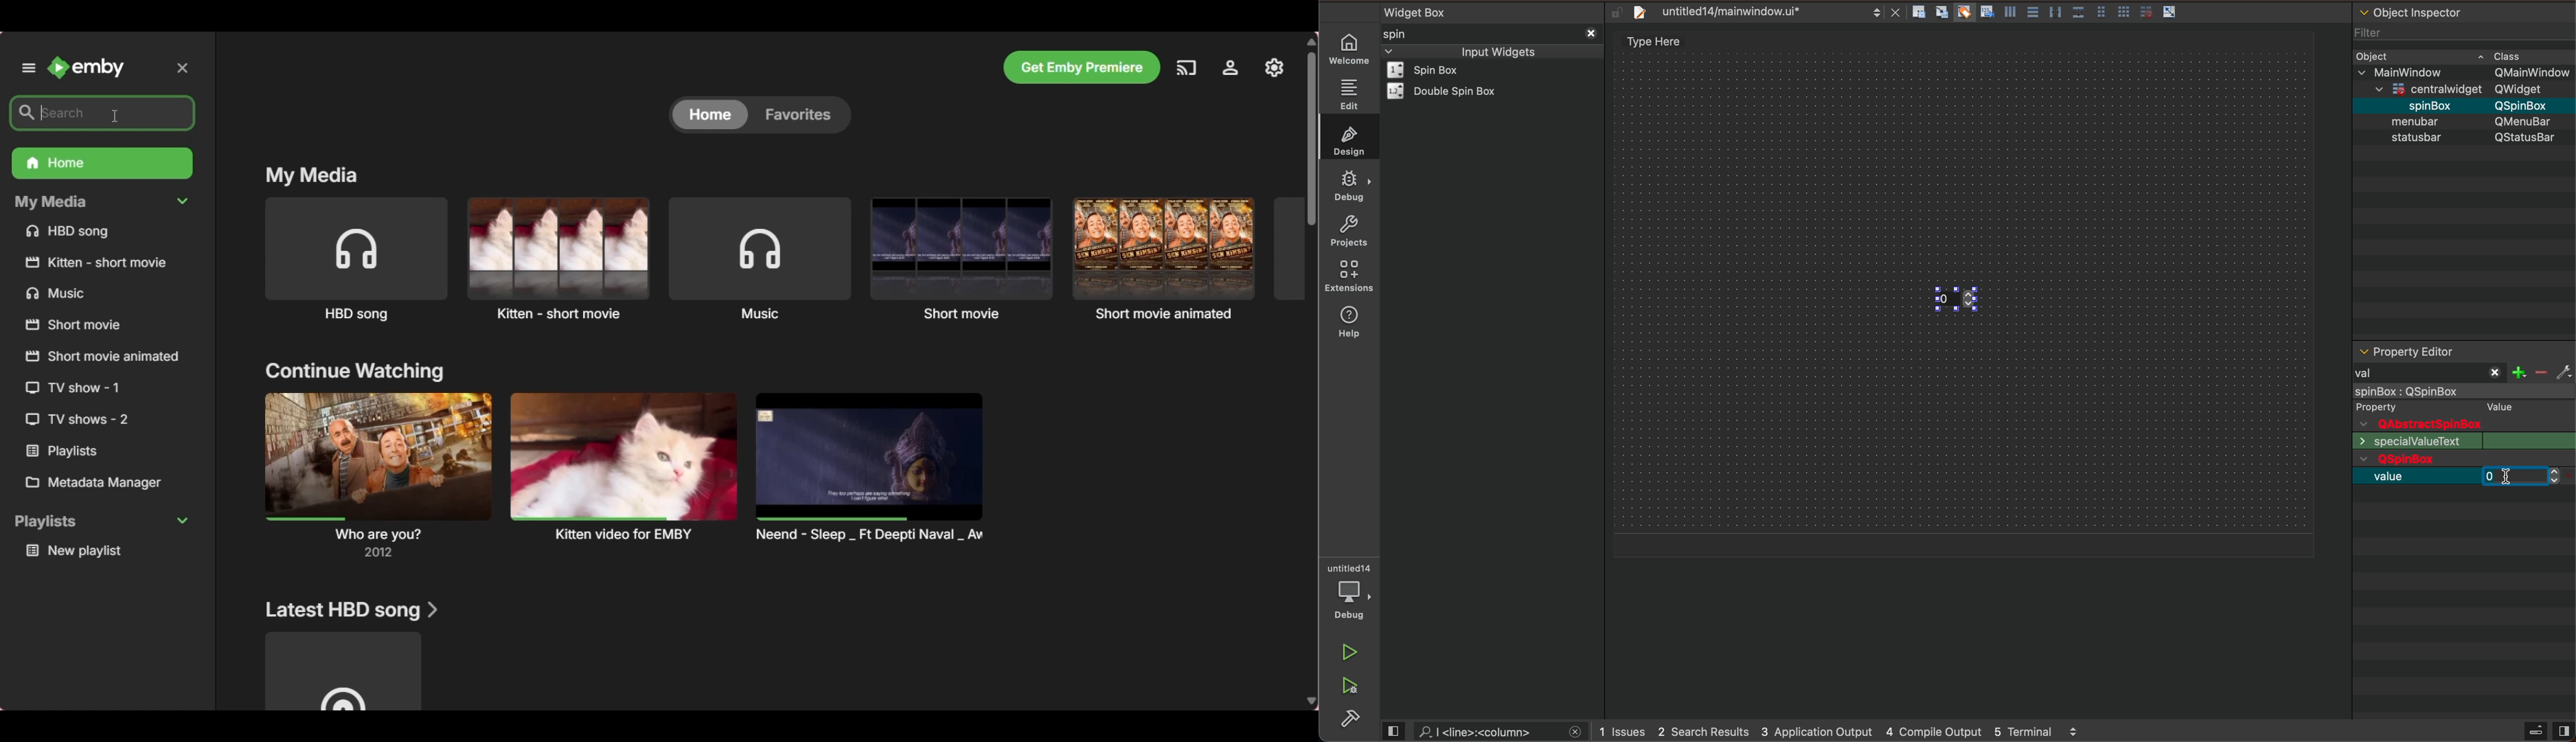 The height and width of the screenshot is (756, 2576). What do you see at coordinates (1231, 67) in the screenshot?
I see `Settings` at bounding box center [1231, 67].